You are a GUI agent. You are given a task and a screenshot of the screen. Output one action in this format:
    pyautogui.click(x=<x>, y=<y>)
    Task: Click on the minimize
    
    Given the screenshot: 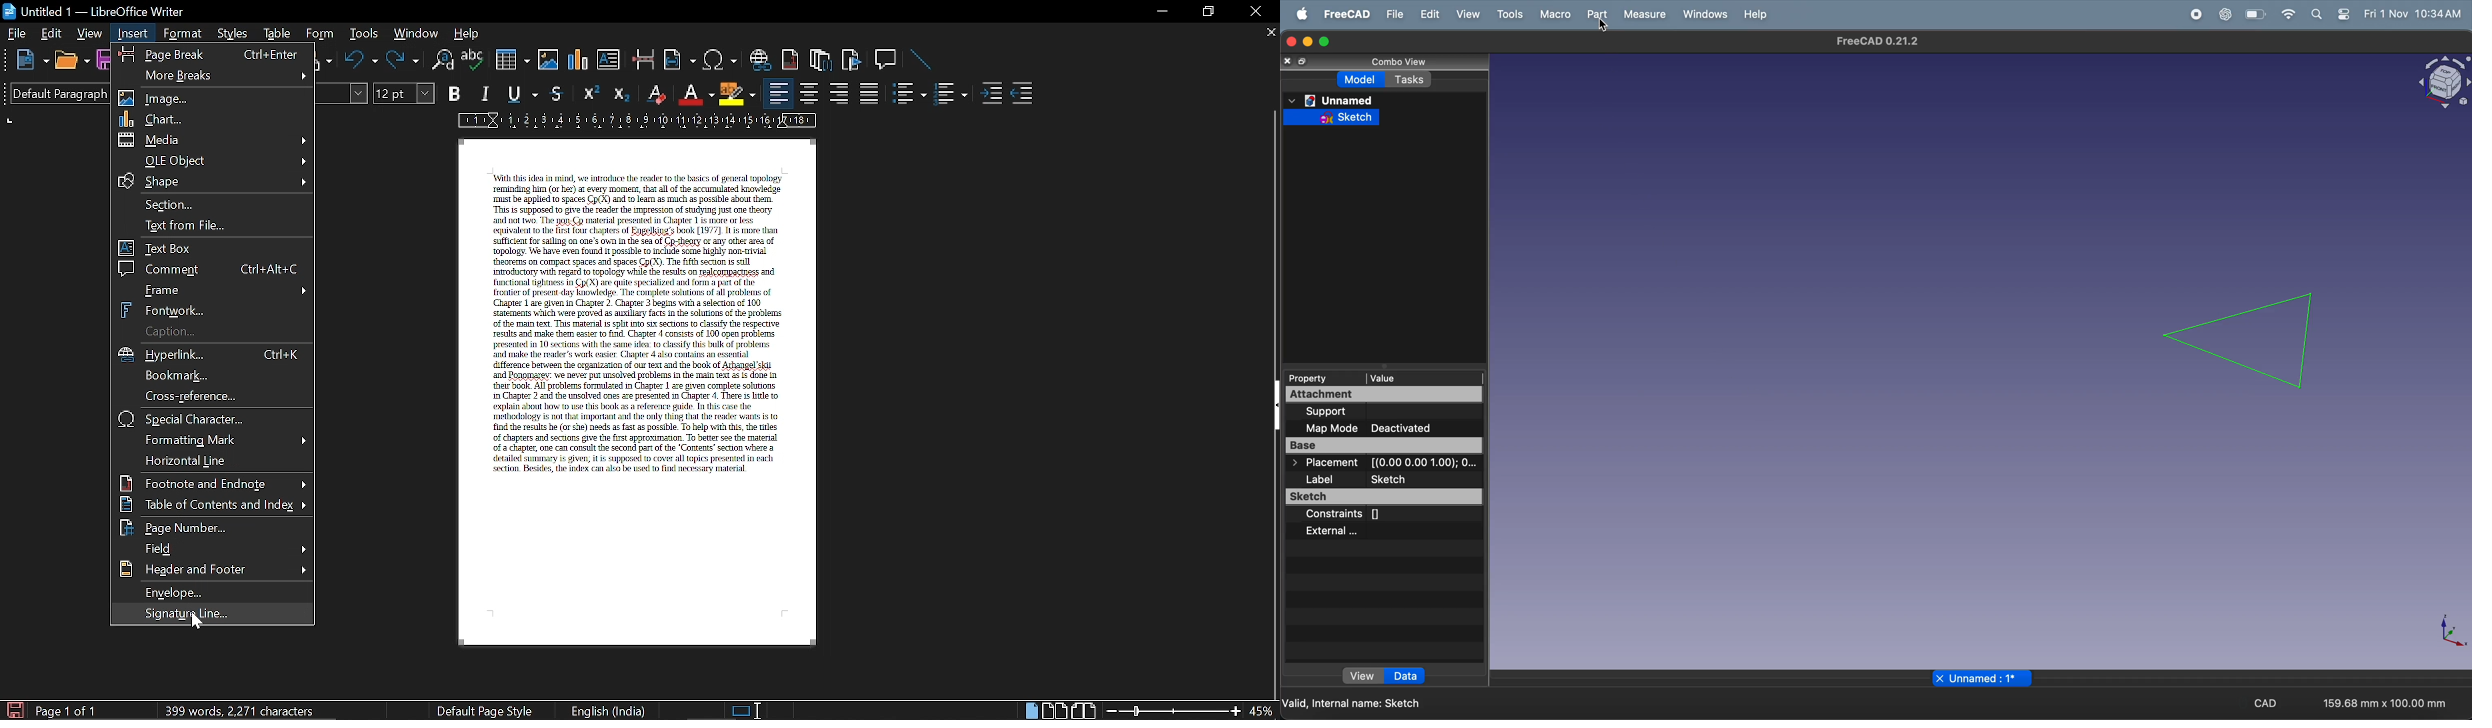 What is the action you would take?
    pyautogui.click(x=1158, y=10)
    